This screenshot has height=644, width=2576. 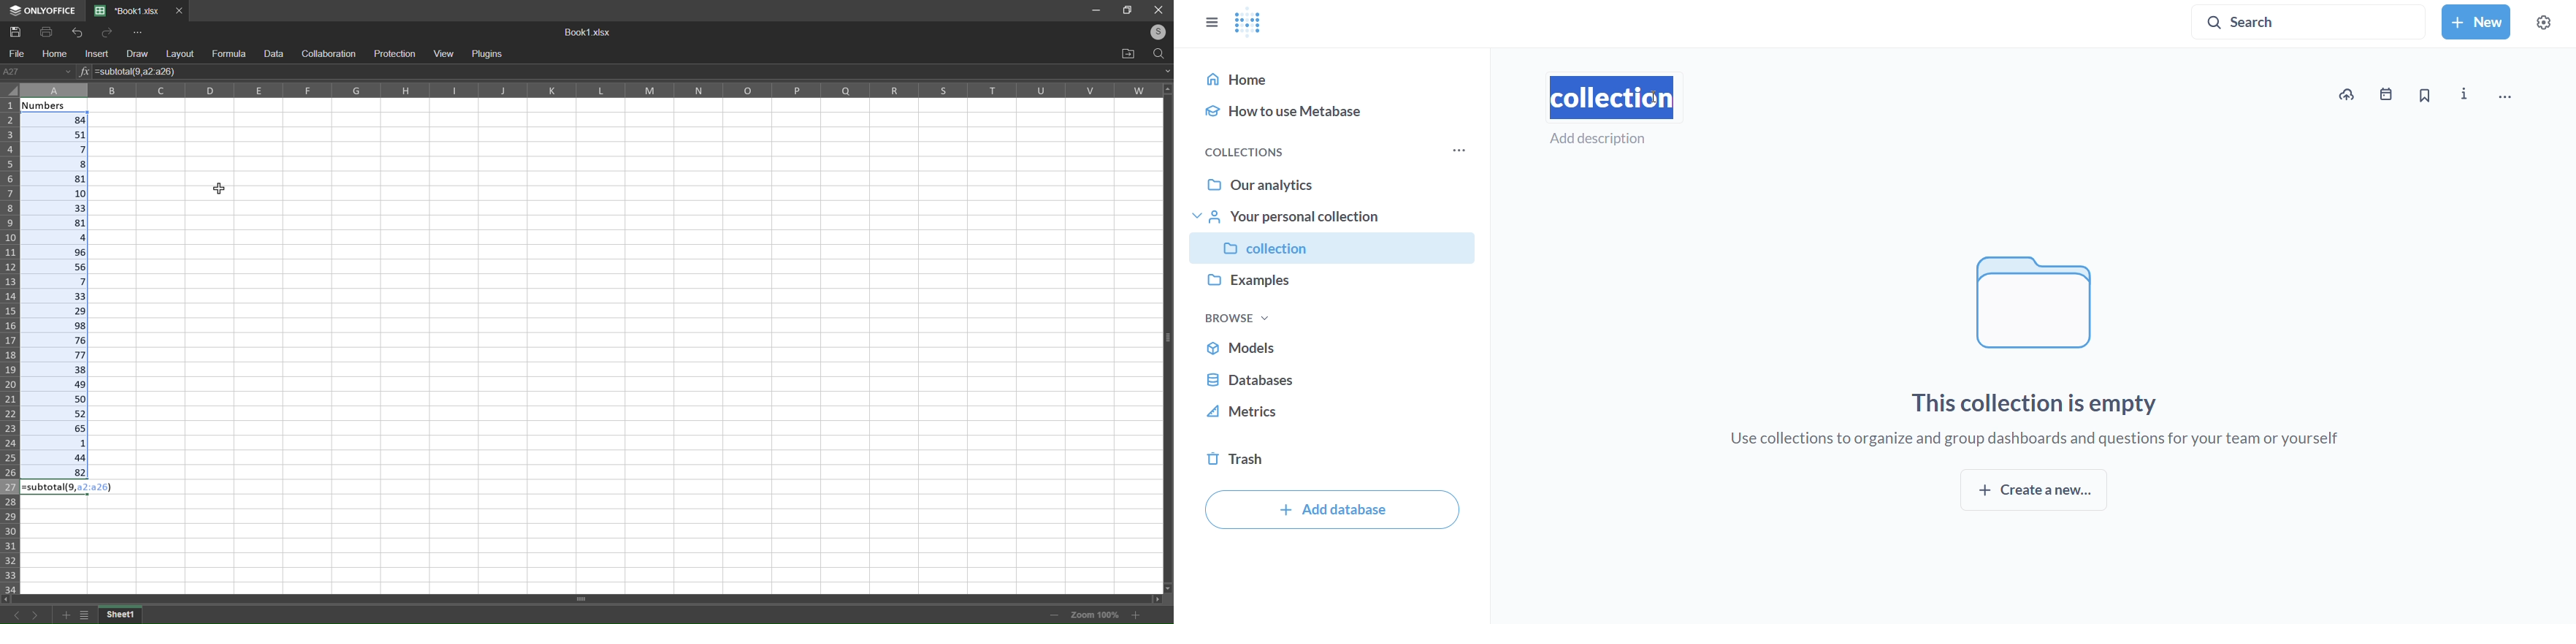 I want to click on Vertical scroll bar, so click(x=1167, y=339).